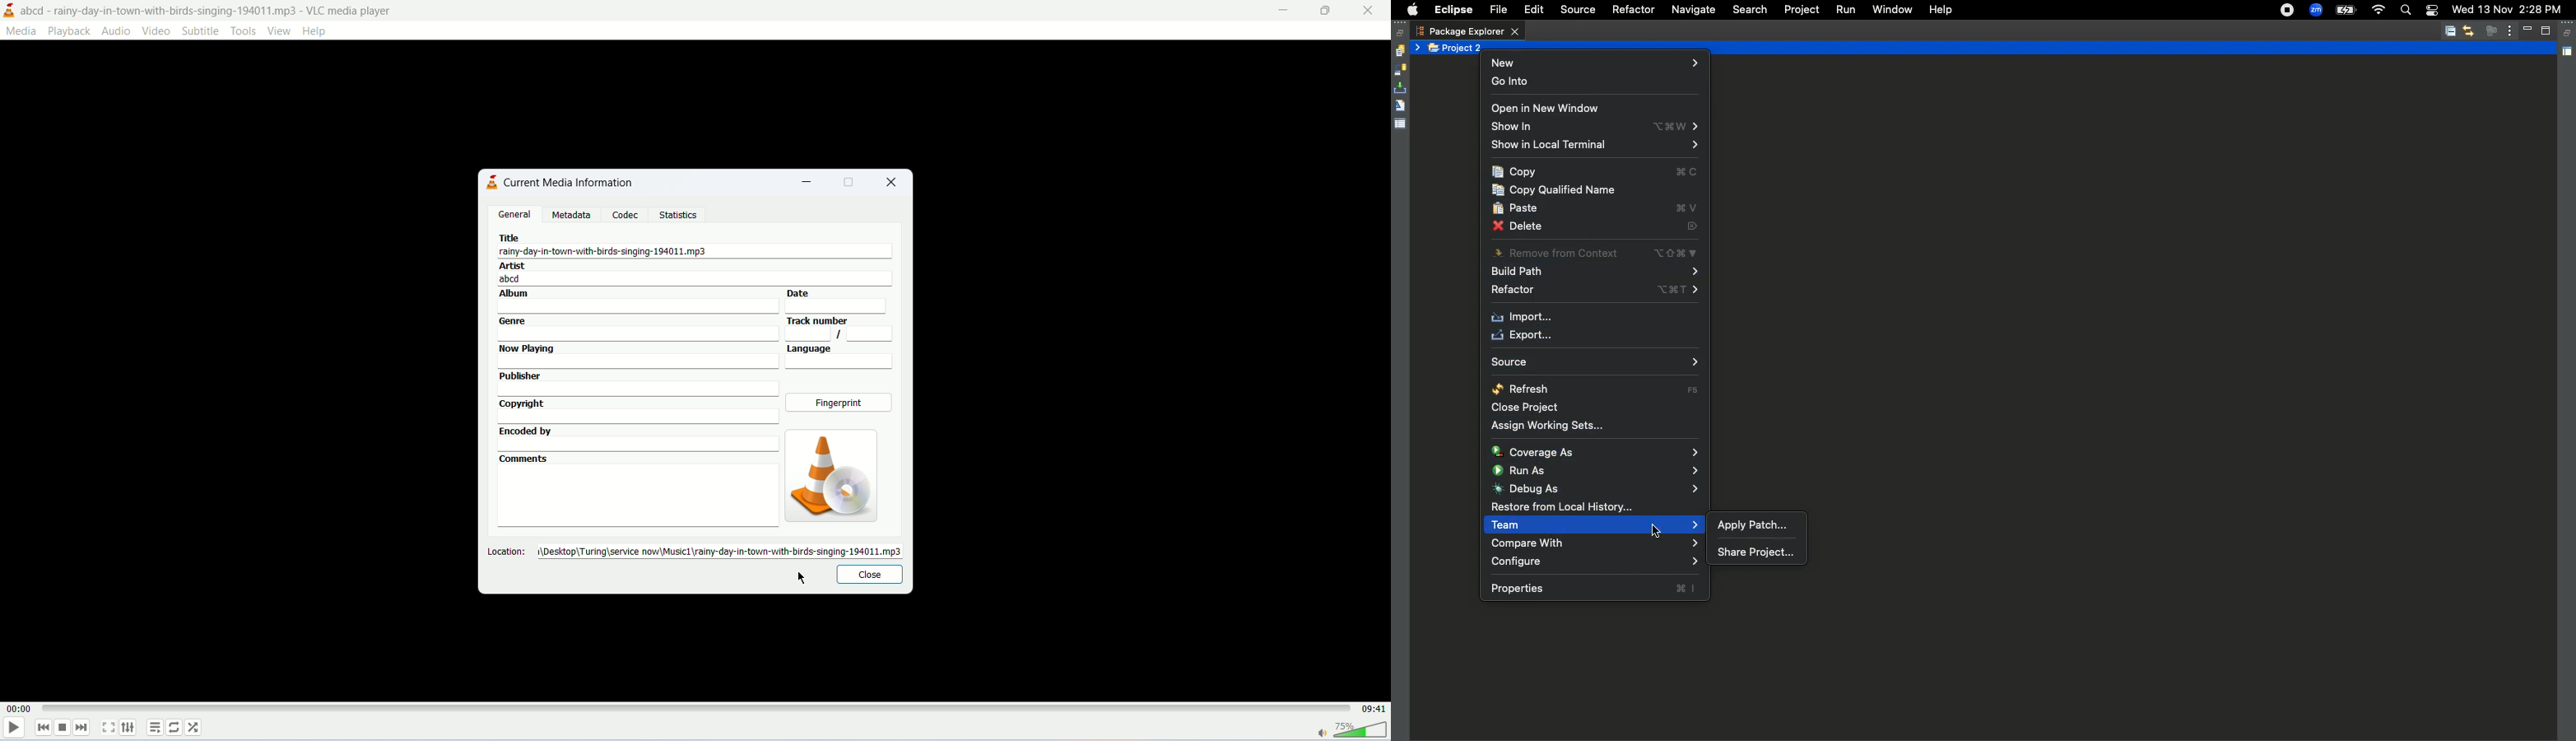 The height and width of the screenshot is (756, 2576). Describe the element at coordinates (1402, 88) in the screenshot. I see `Git staging ` at that location.